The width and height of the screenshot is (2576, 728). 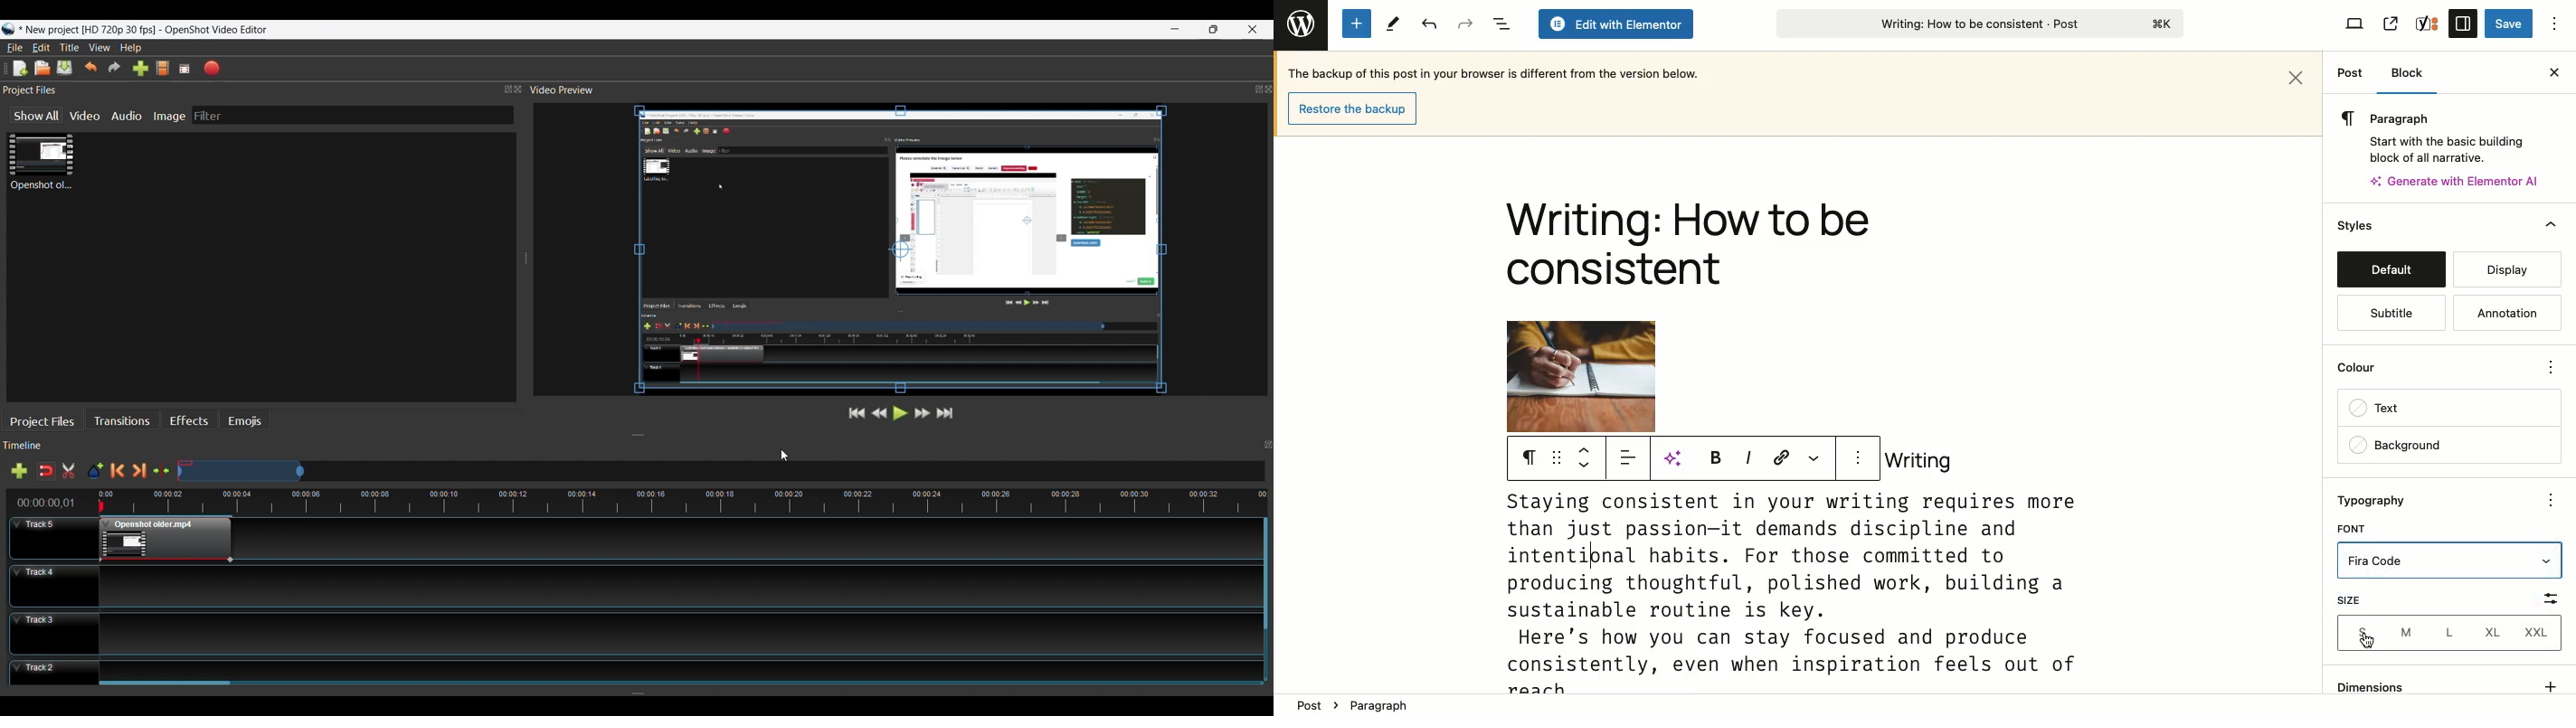 What do you see at coordinates (2508, 24) in the screenshot?
I see `Save` at bounding box center [2508, 24].